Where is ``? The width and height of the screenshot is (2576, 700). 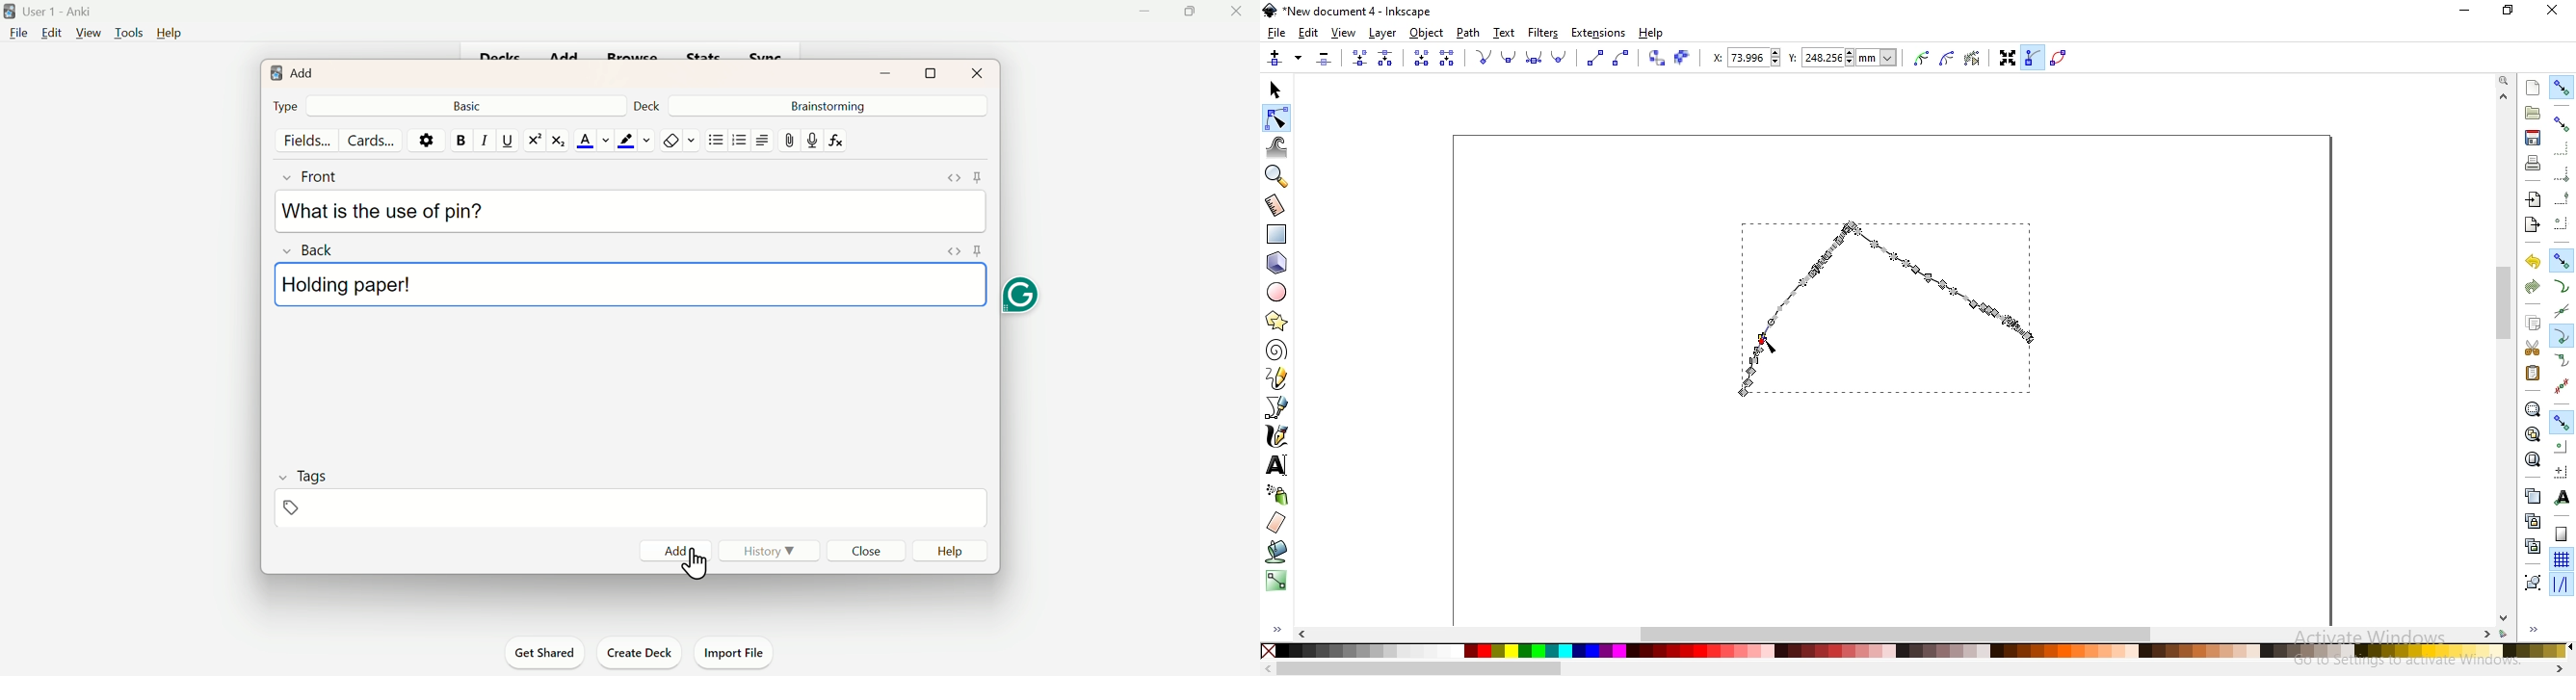  is located at coordinates (20, 32).